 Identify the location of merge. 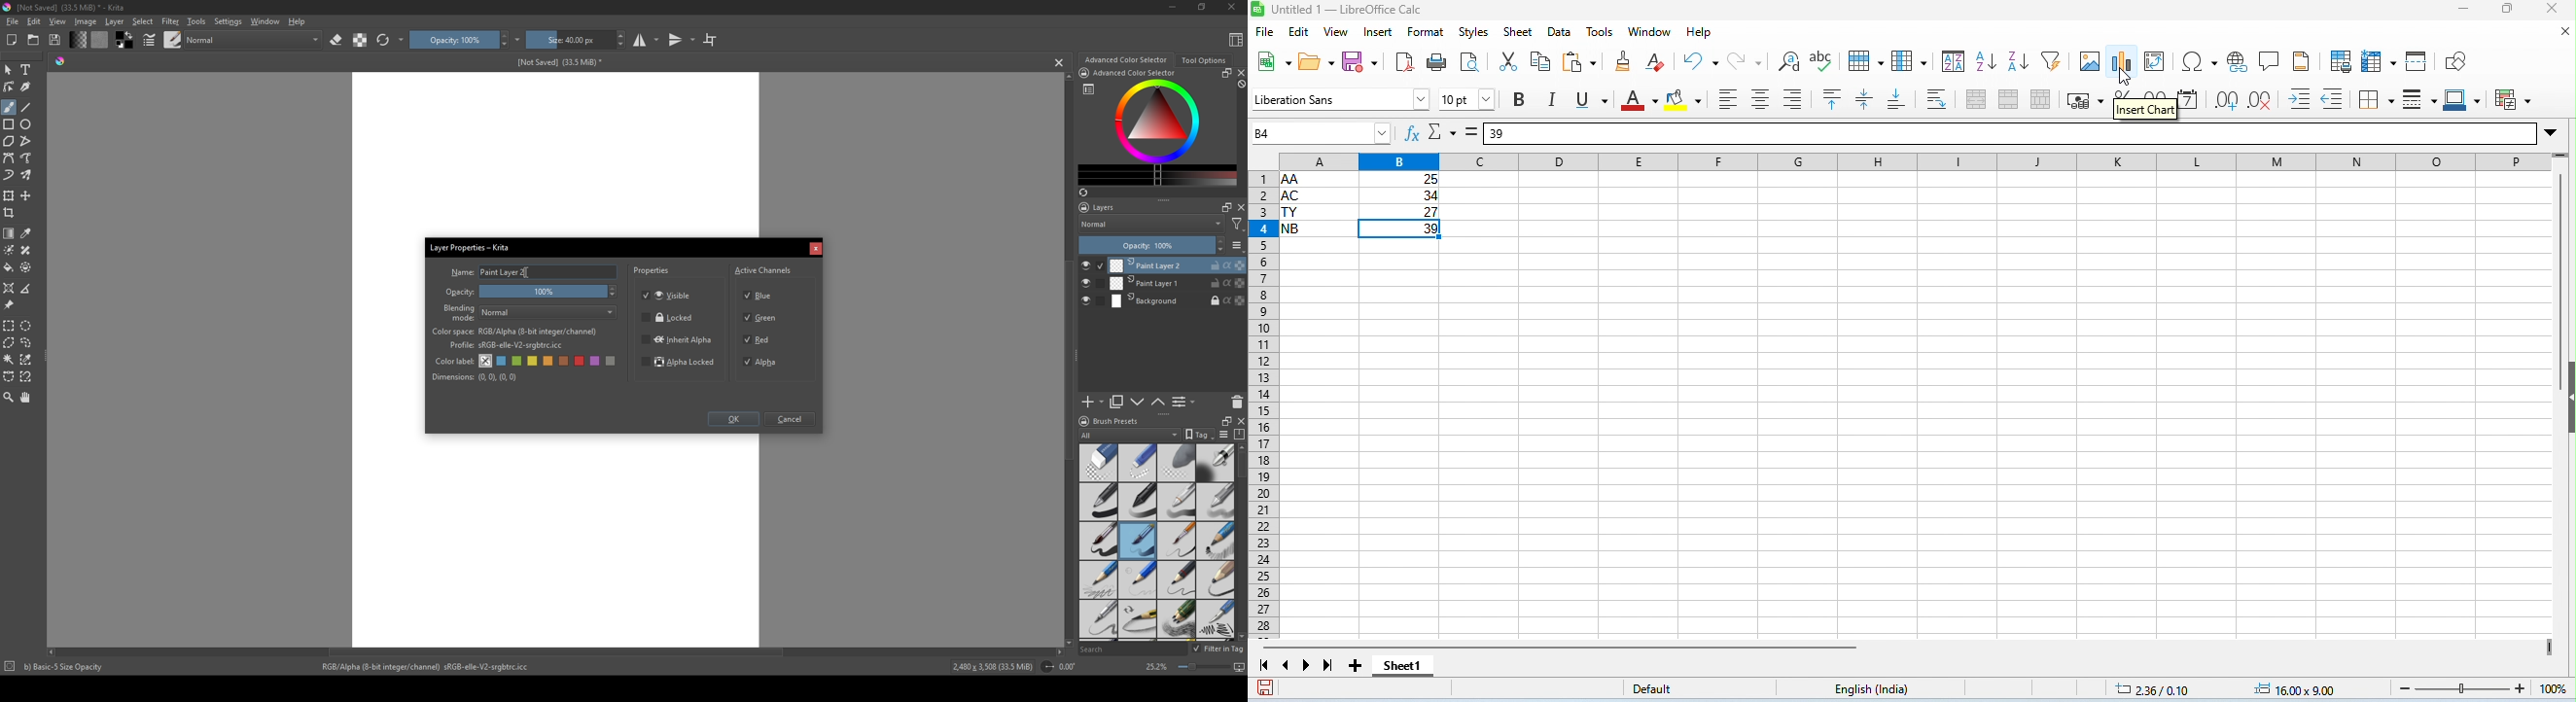
(2008, 99).